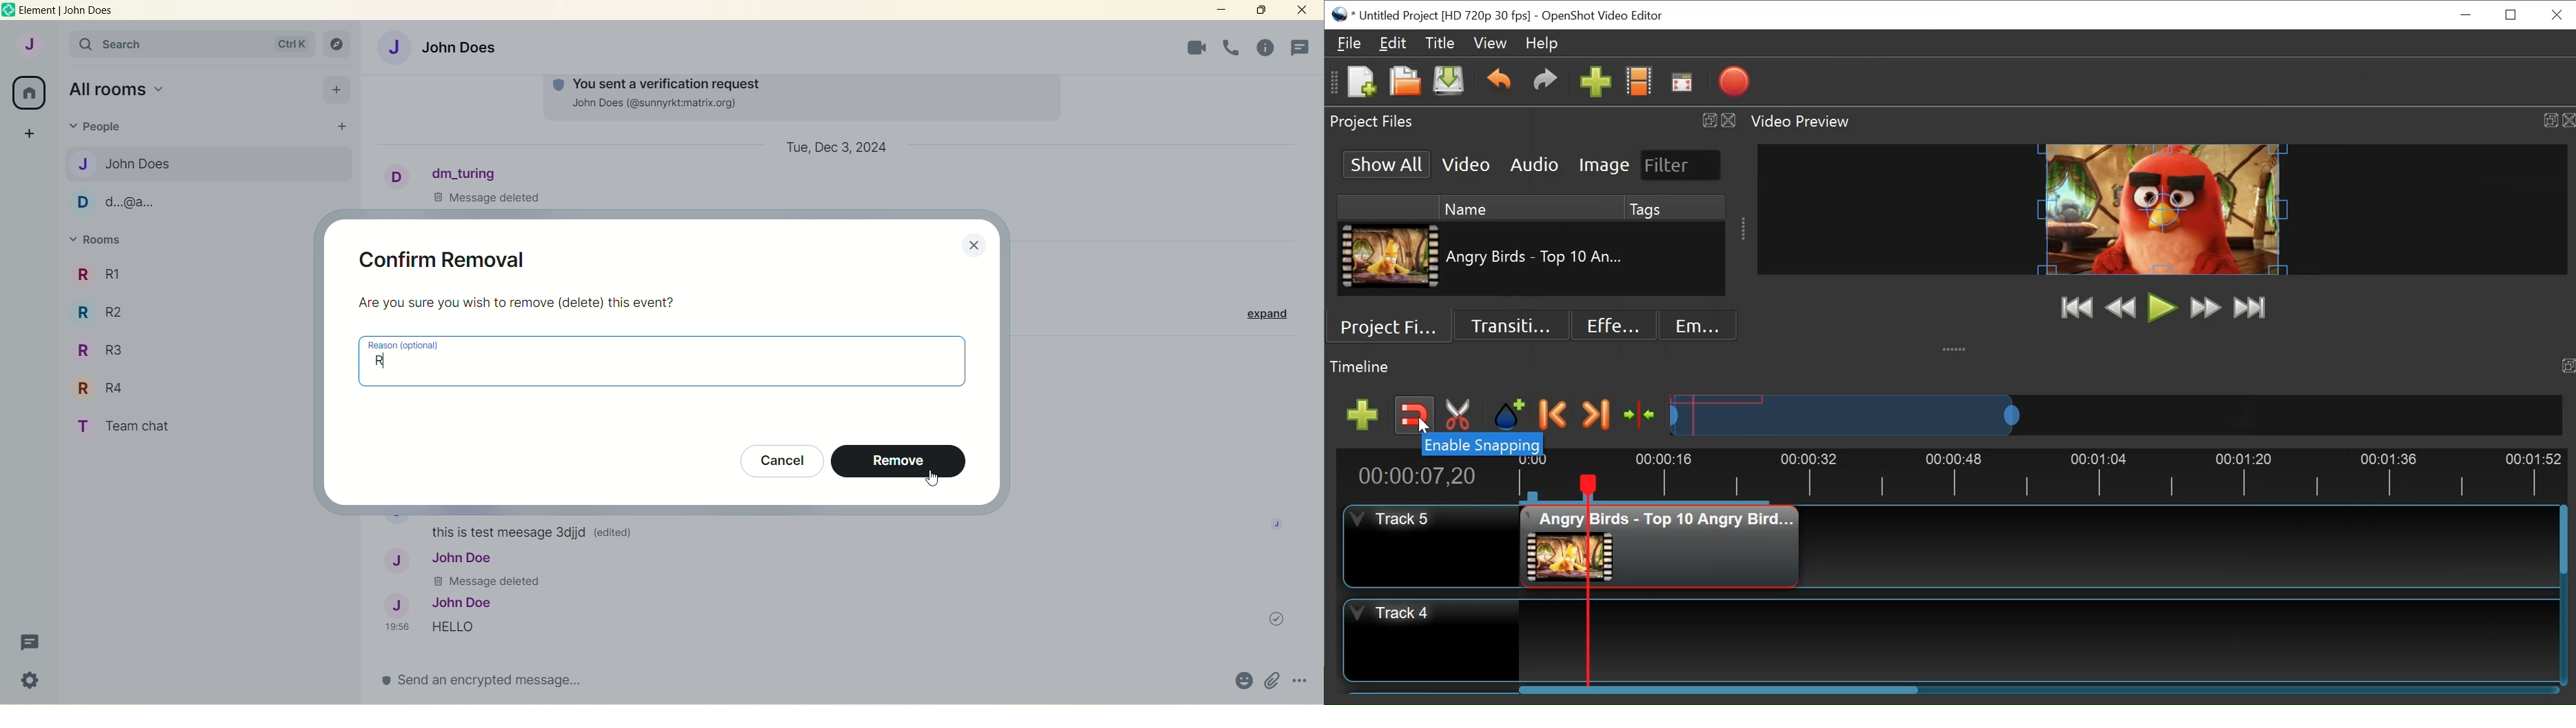  I want to click on Undo, so click(1498, 84).